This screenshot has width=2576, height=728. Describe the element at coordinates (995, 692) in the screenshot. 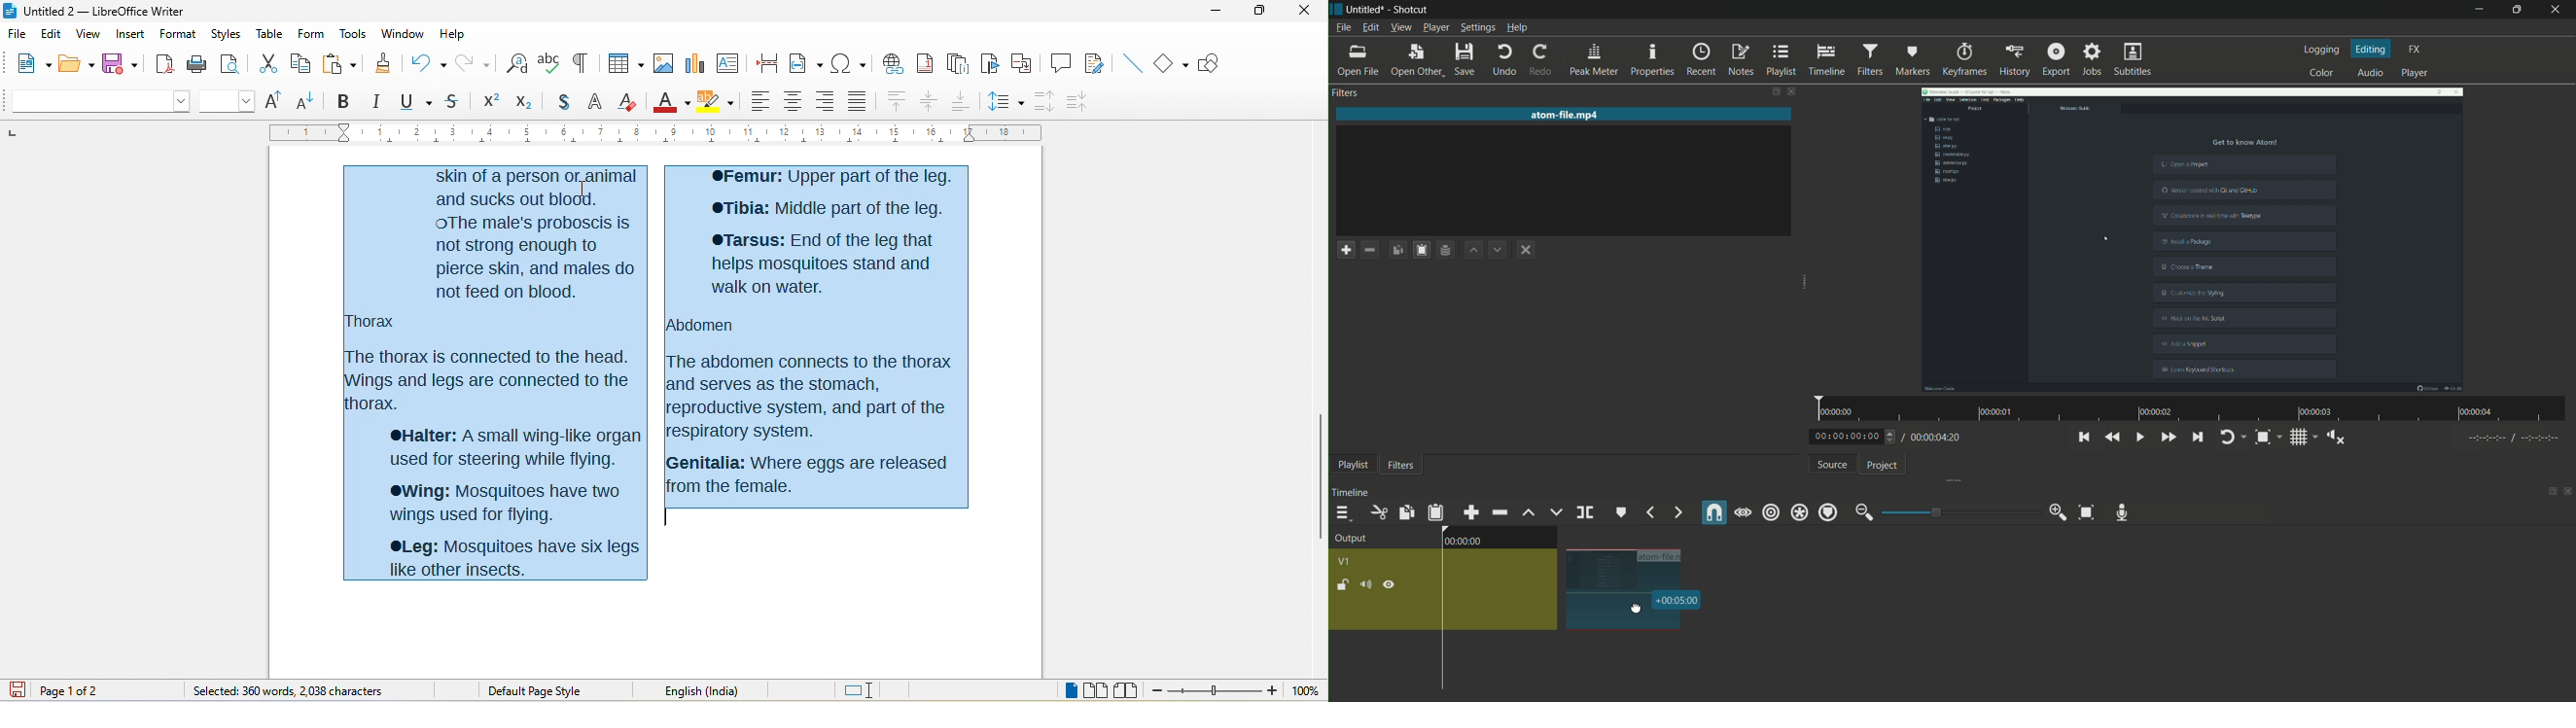

I see `level 1` at that location.